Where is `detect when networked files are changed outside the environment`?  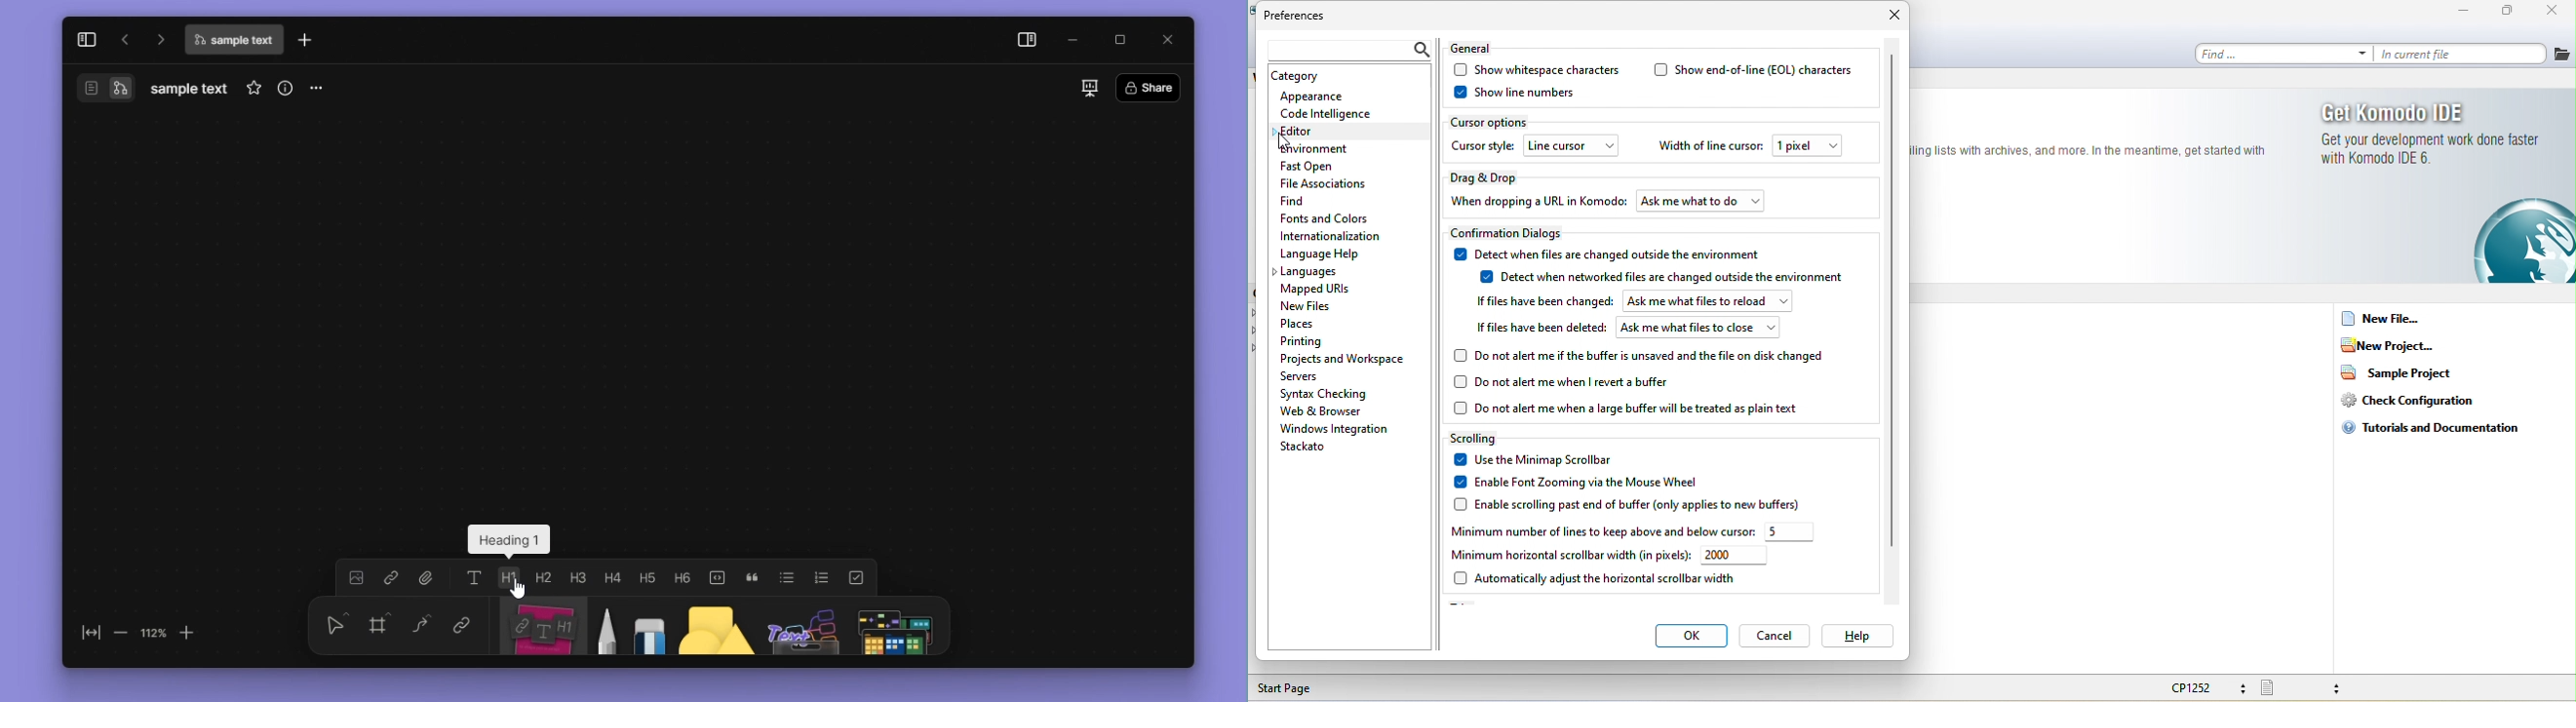
detect when networked files are changed outside the environment is located at coordinates (1669, 279).